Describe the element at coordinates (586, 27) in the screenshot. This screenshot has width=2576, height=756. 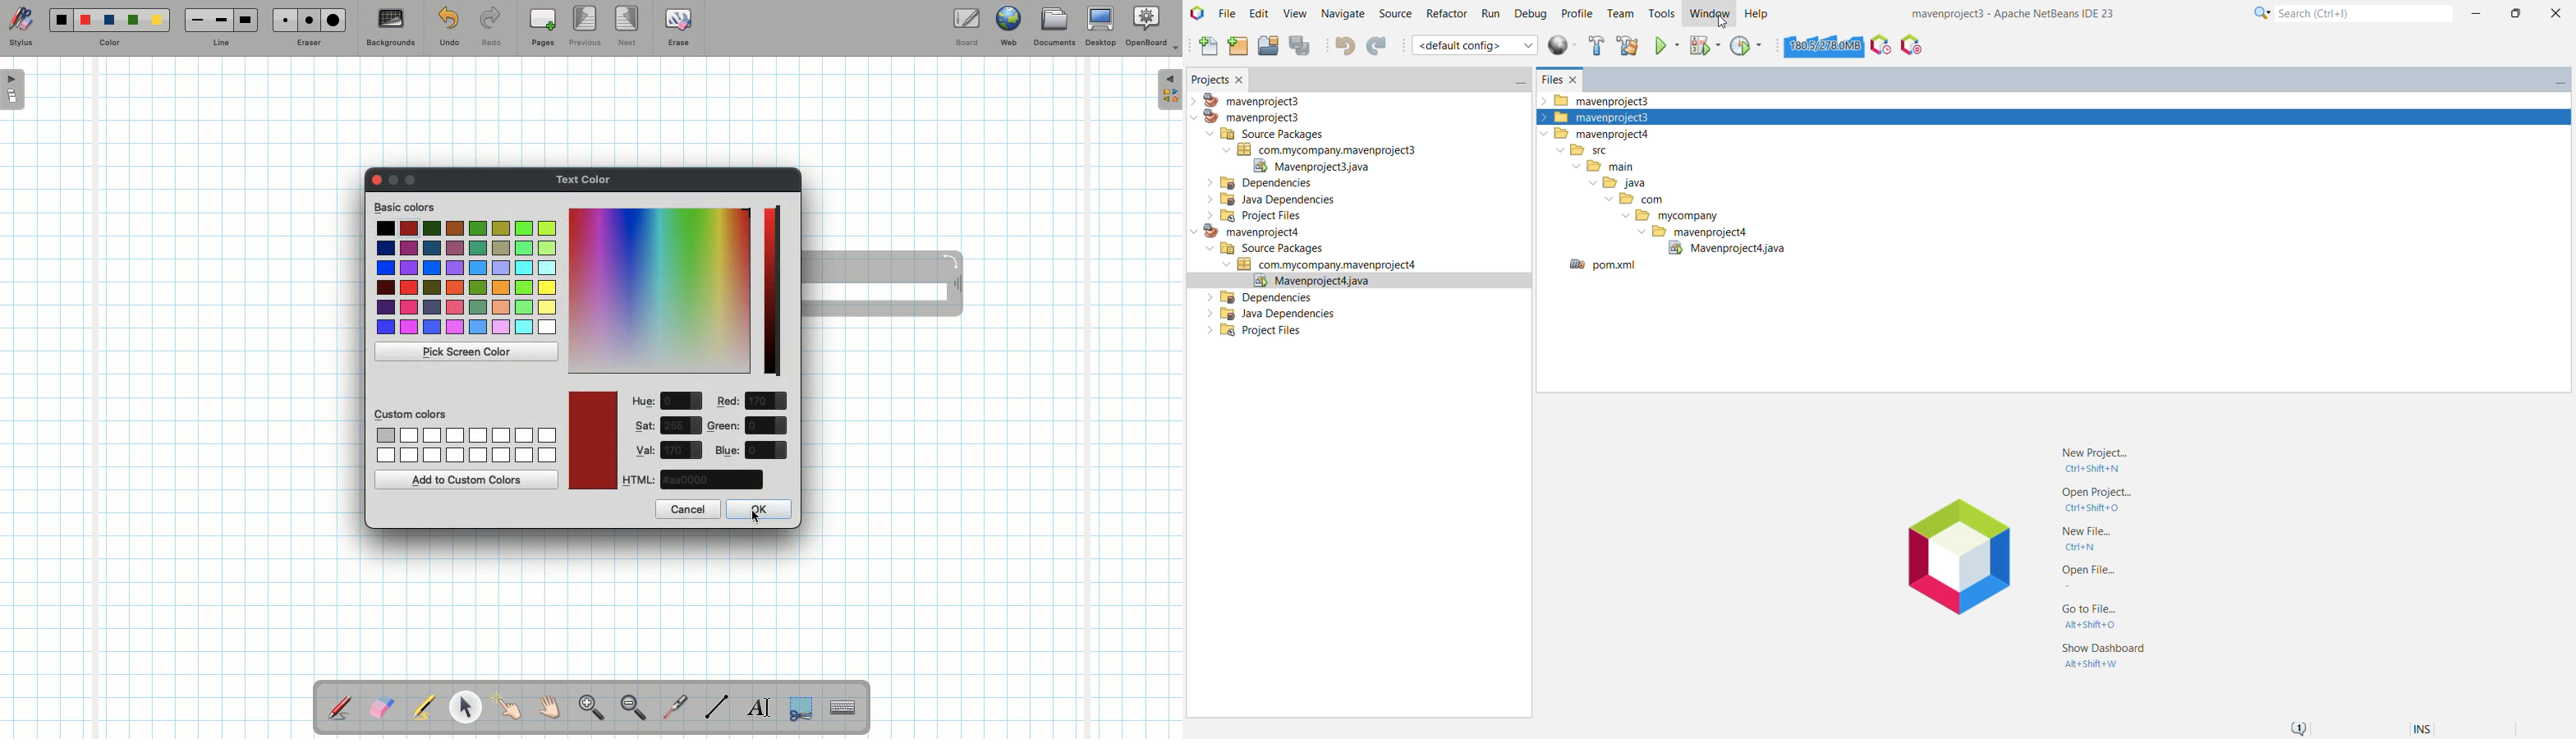
I see `Previous` at that location.